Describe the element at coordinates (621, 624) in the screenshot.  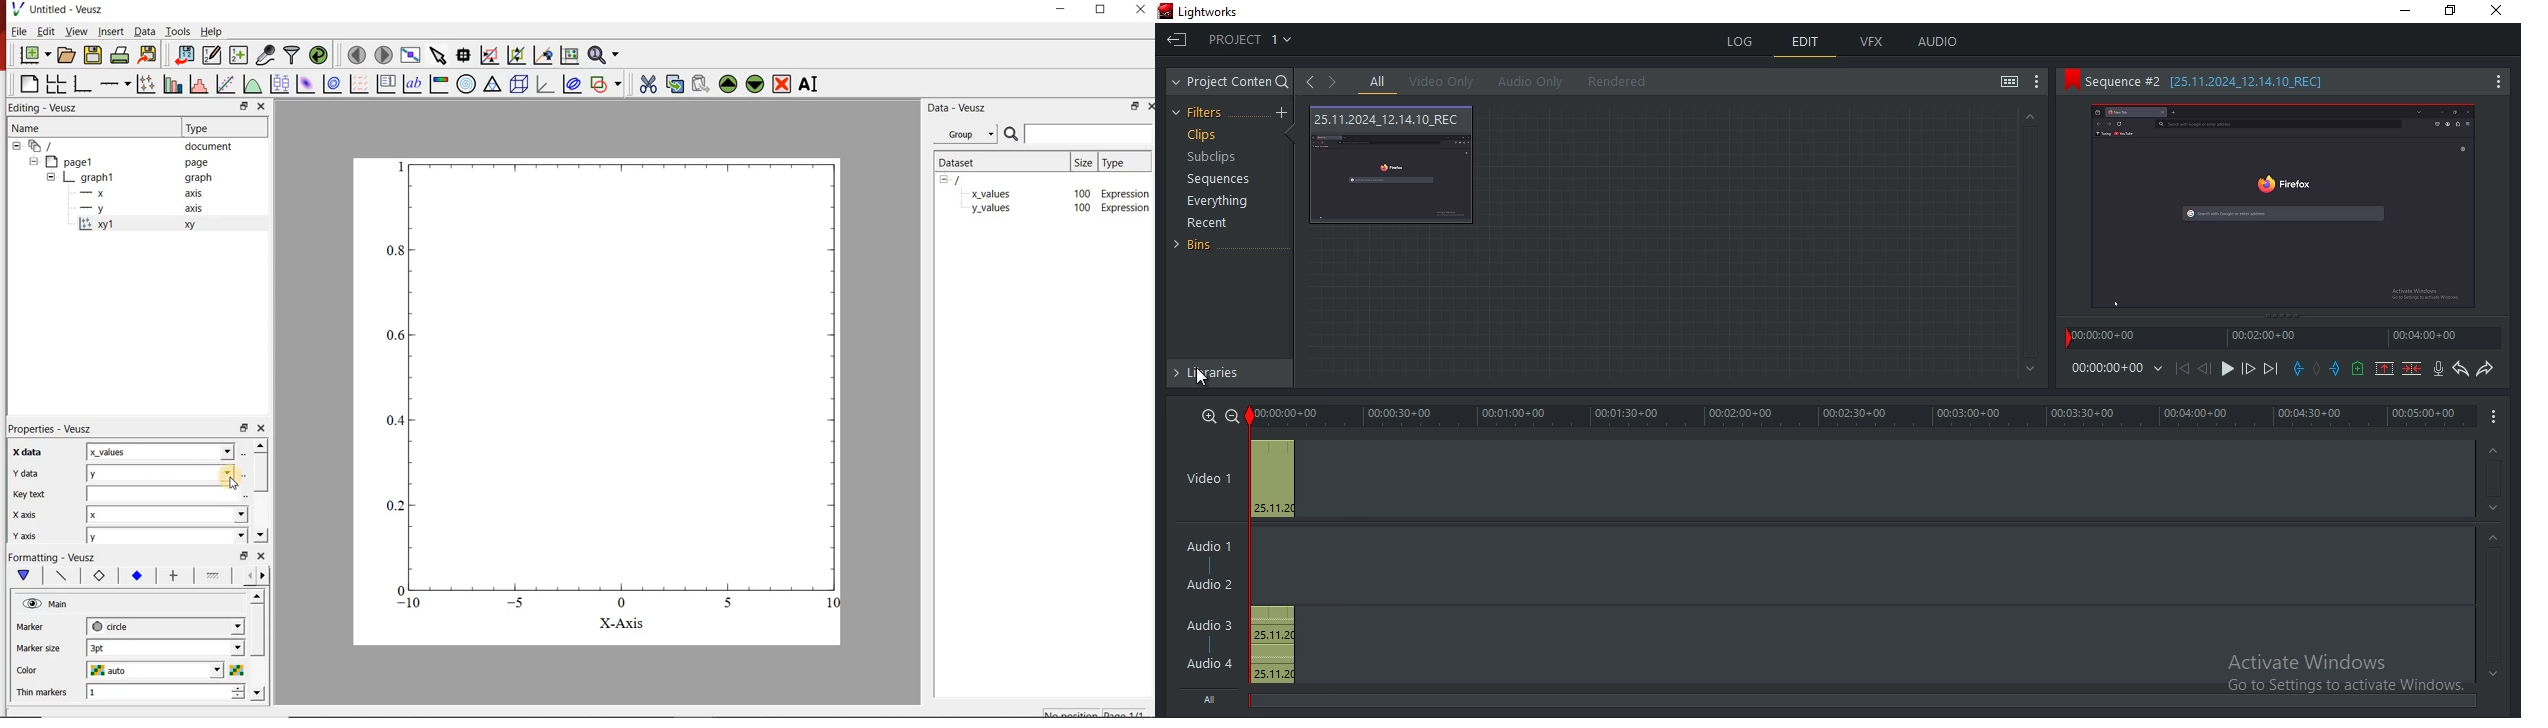
I see `X-Axis` at that location.